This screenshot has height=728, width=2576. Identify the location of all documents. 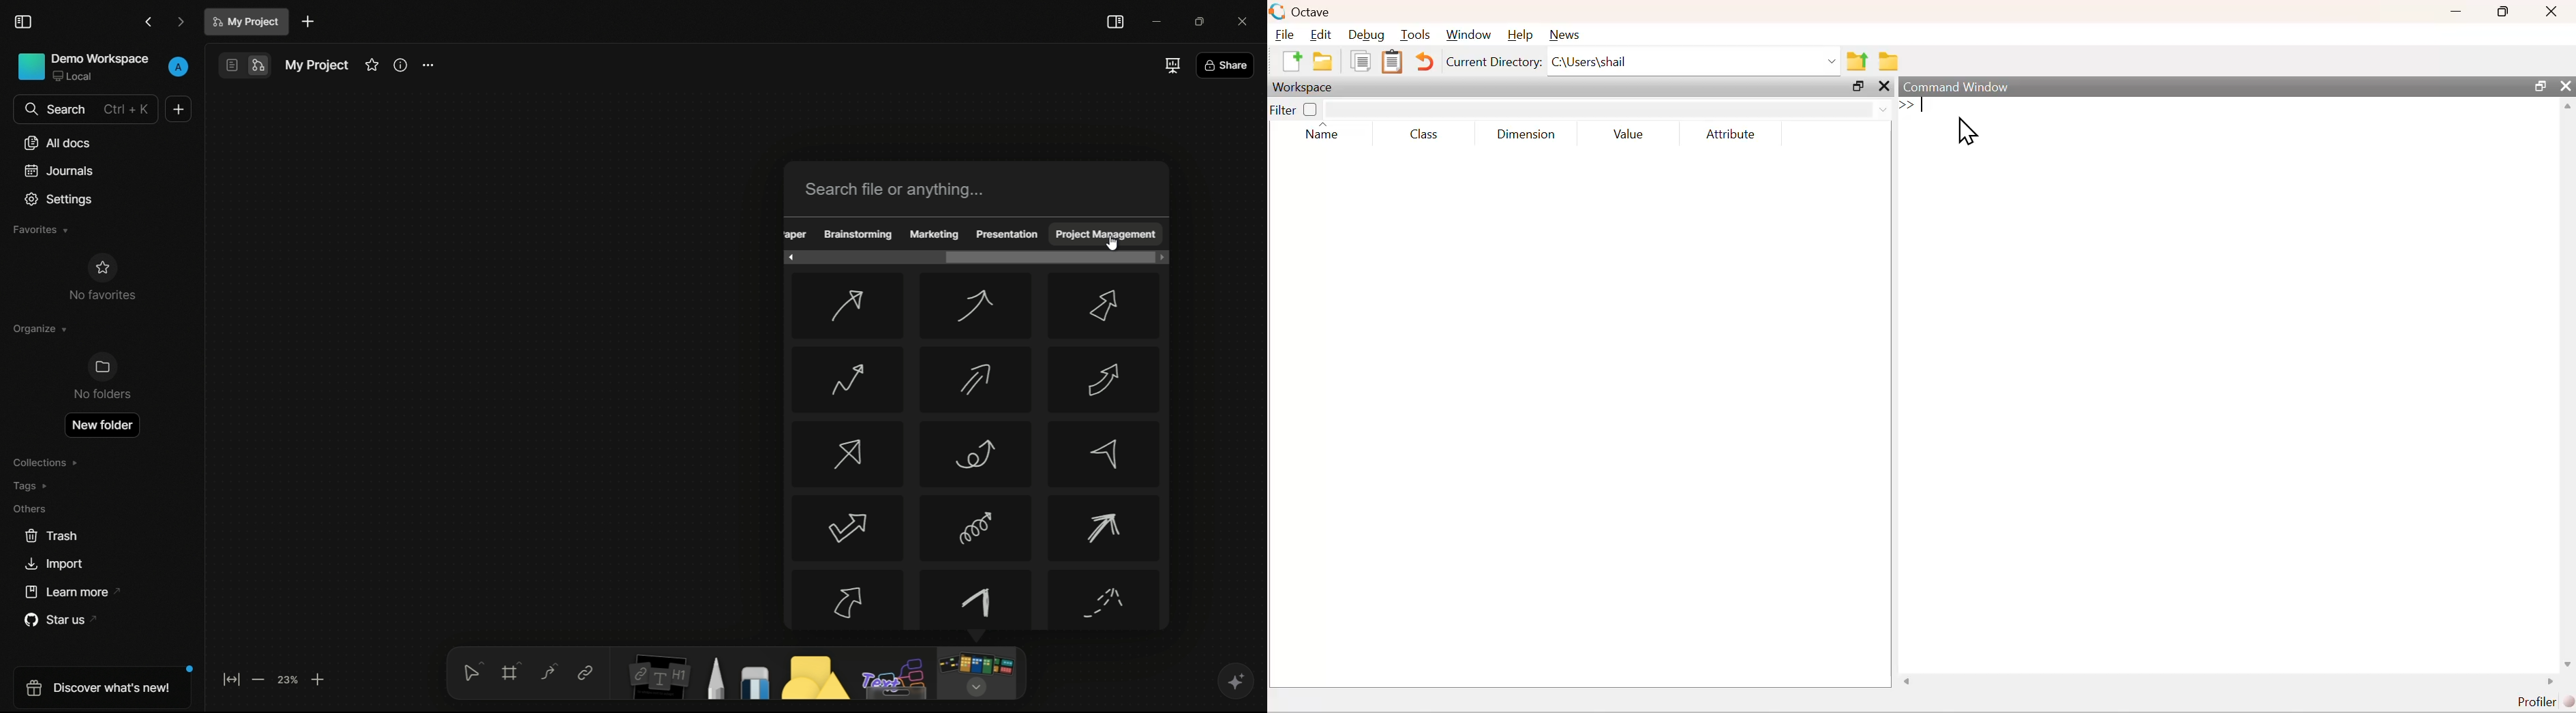
(59, 143).